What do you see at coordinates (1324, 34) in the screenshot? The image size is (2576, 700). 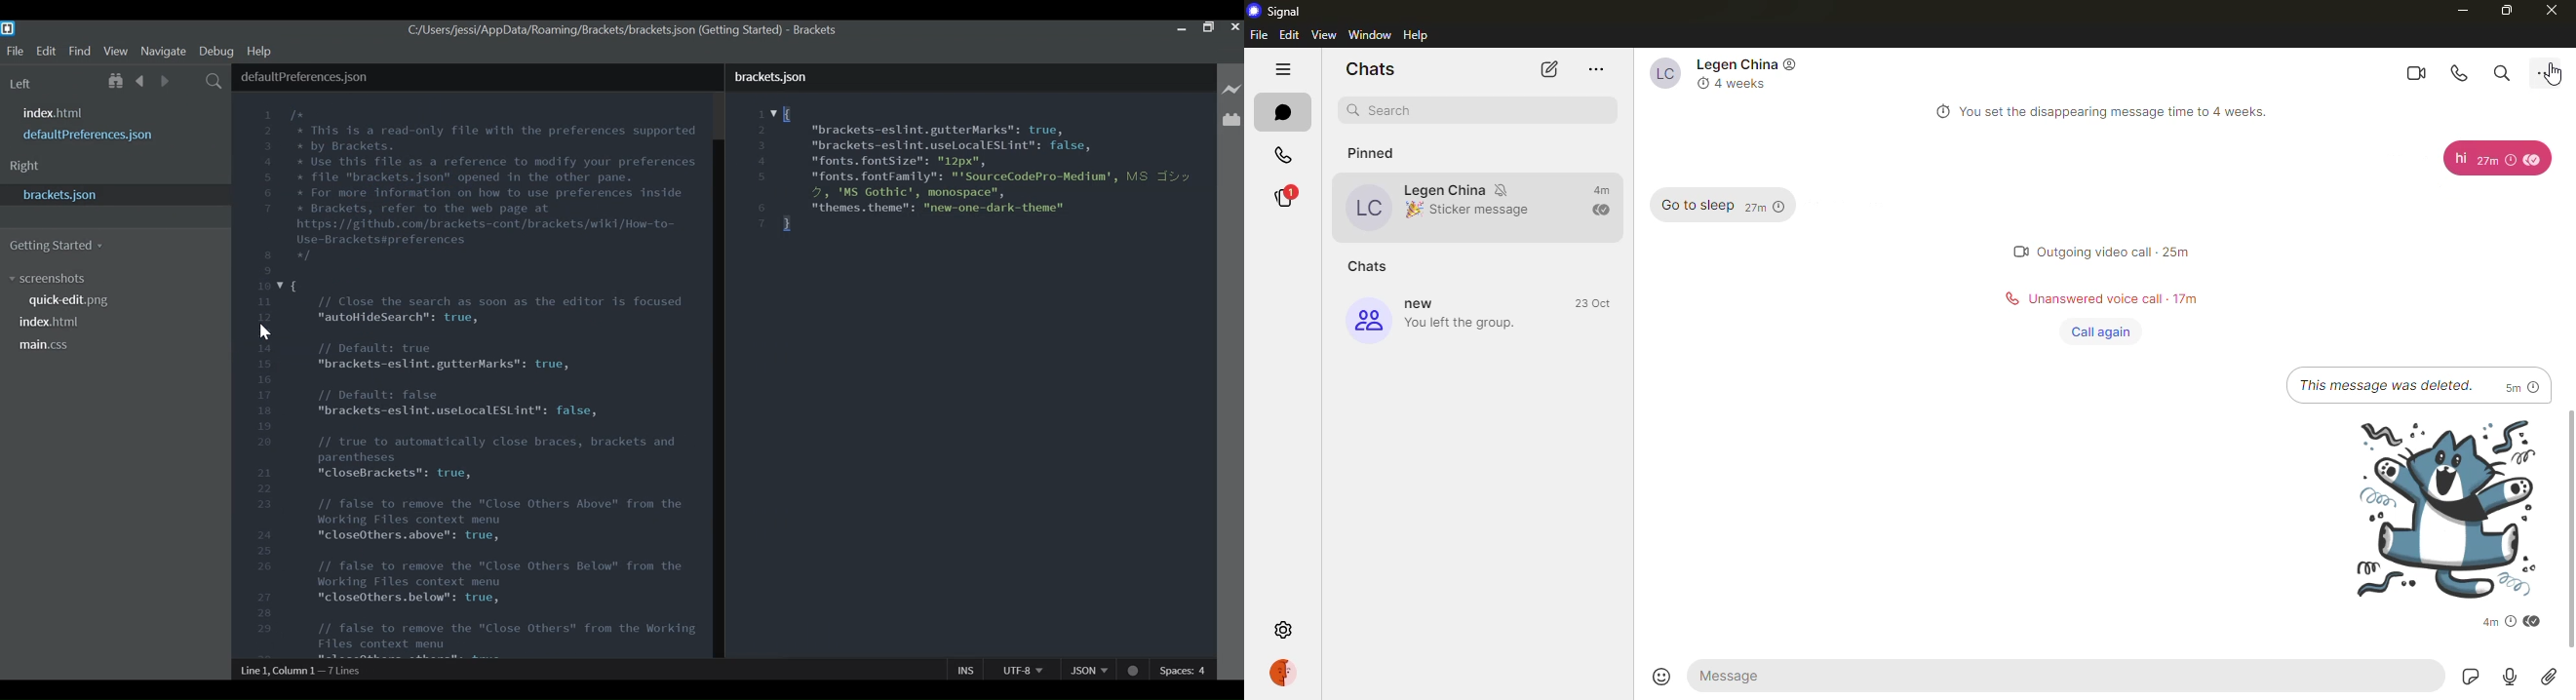 I see `view` at bounding box center [1324, 34].